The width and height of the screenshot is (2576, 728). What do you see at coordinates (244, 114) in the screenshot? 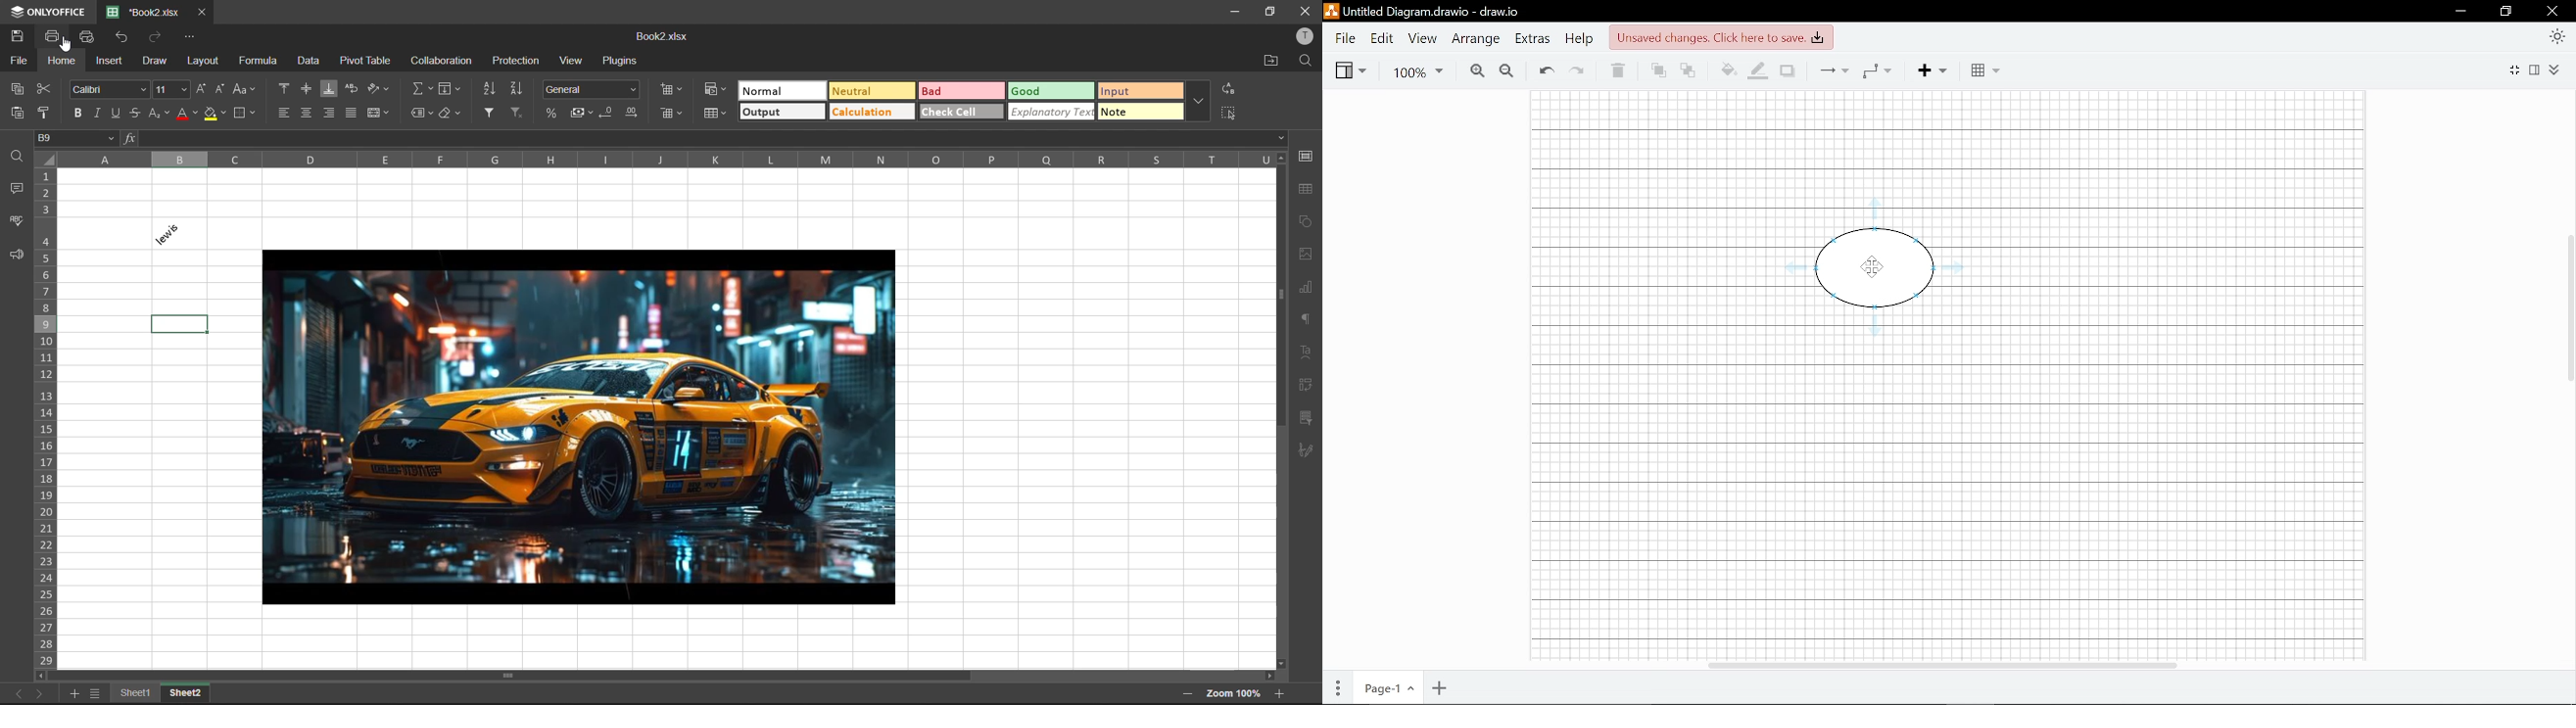
I see `border` at bounding box center [244, 114].